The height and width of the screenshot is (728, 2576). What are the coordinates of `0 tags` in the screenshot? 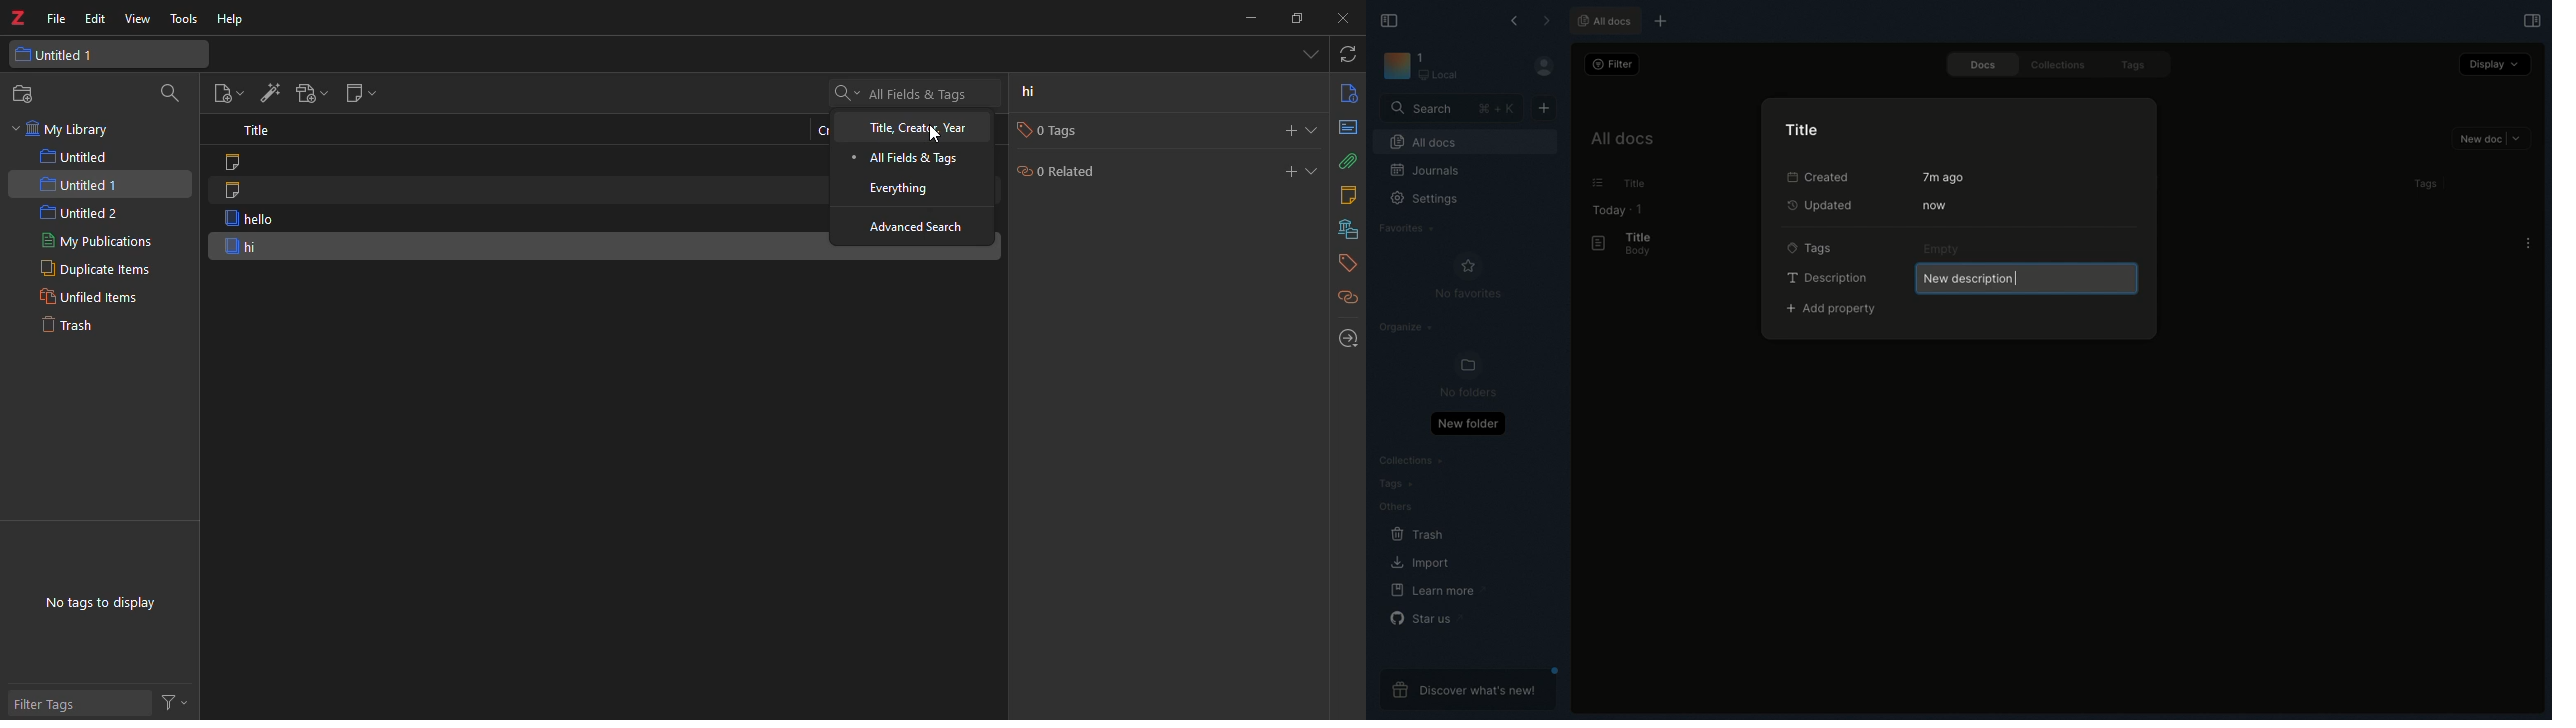 It's located at (1061, 130).